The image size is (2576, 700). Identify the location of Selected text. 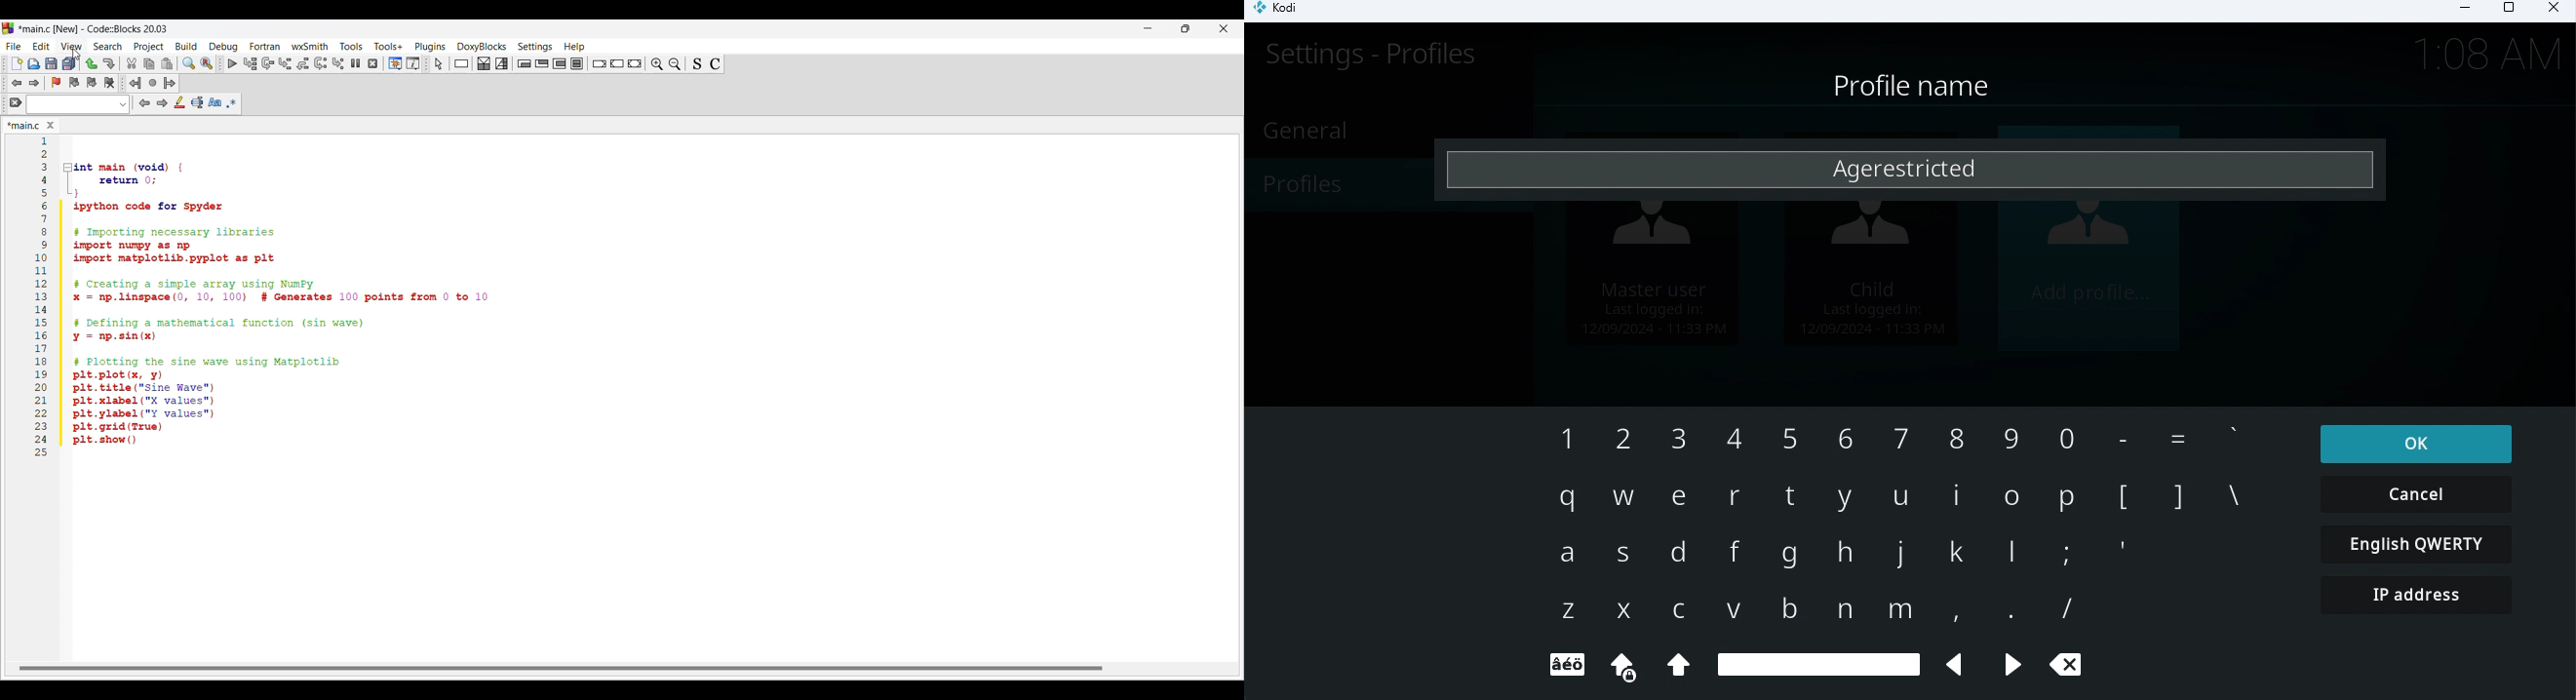
(197, 102).